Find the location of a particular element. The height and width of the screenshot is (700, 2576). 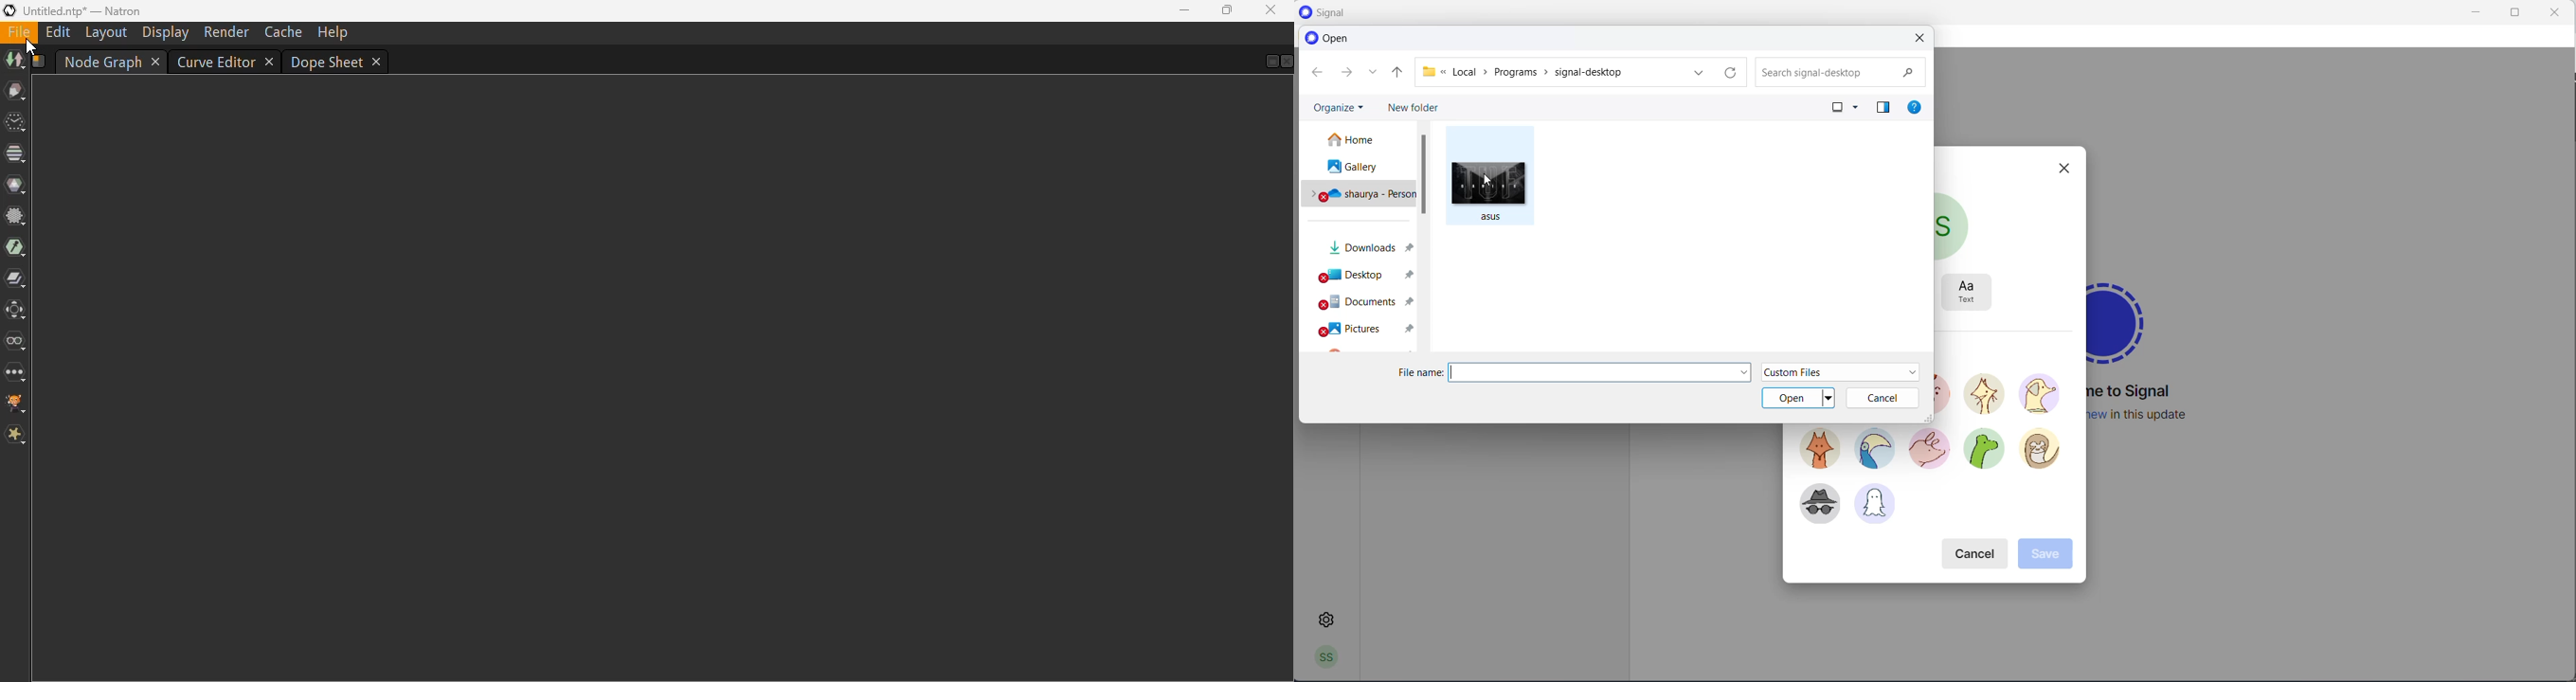

minimize is located at coordinates (2470, 12).